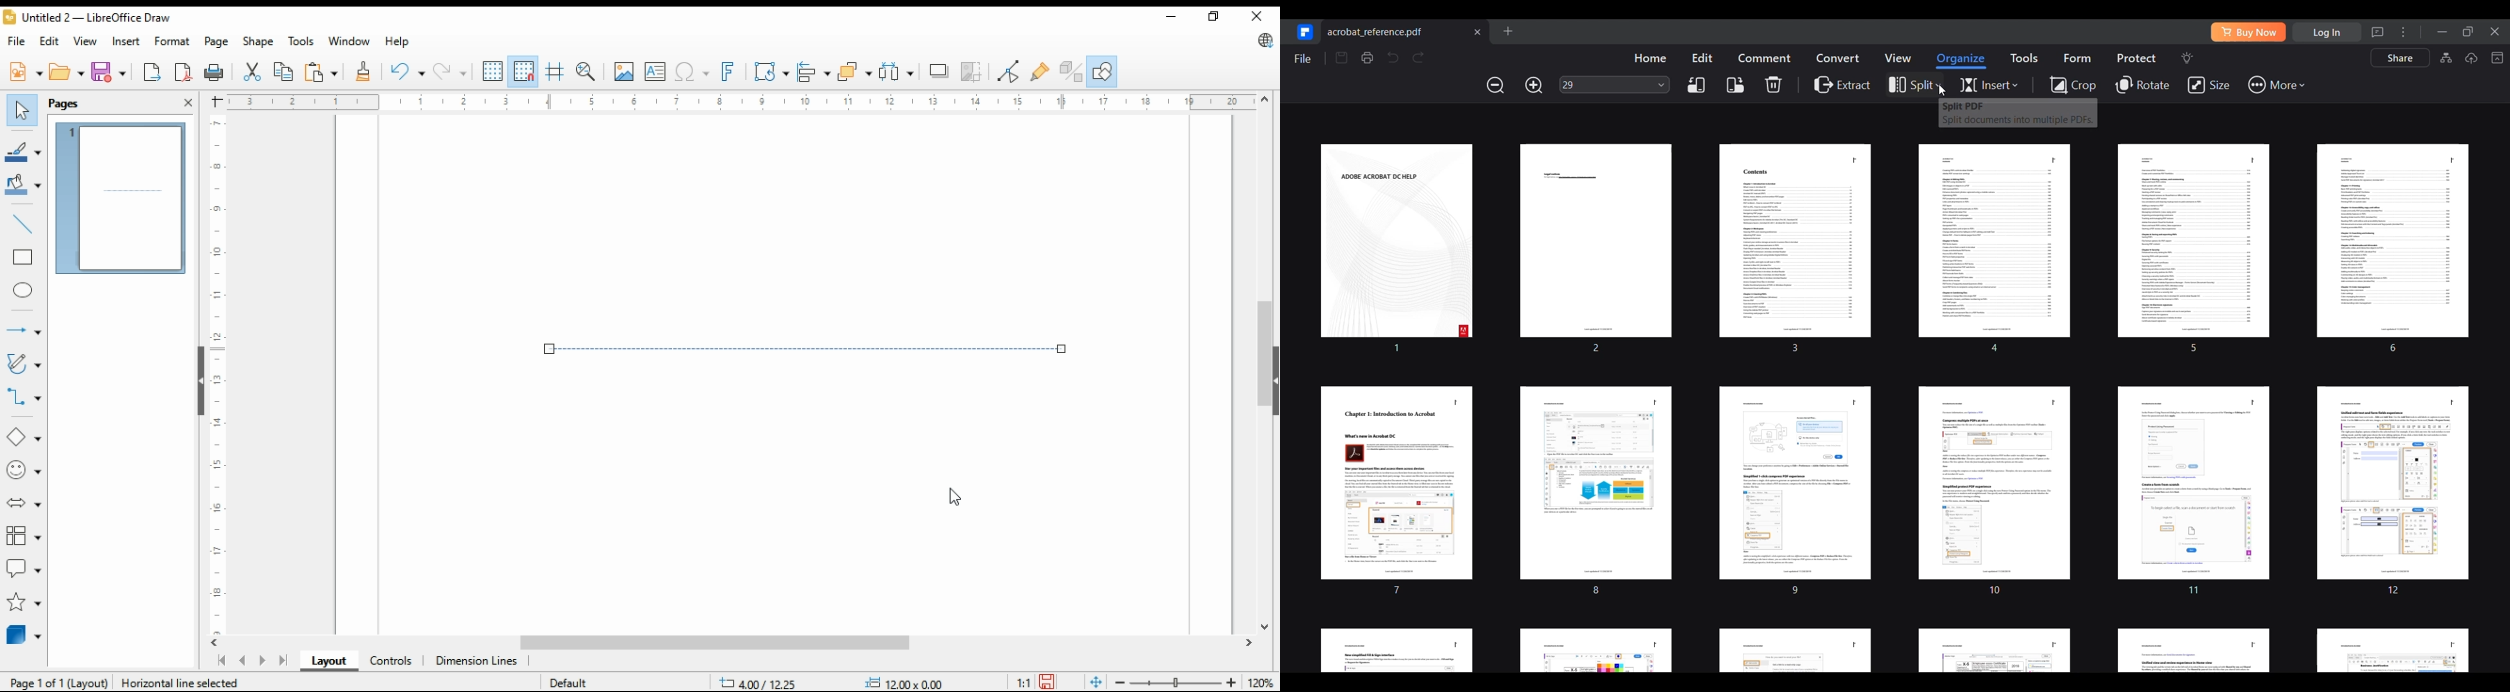 This screenshot has width=2520, height=700. Describe the element at coordinates (22, 110) in the screenshot. I see `select` at that location.